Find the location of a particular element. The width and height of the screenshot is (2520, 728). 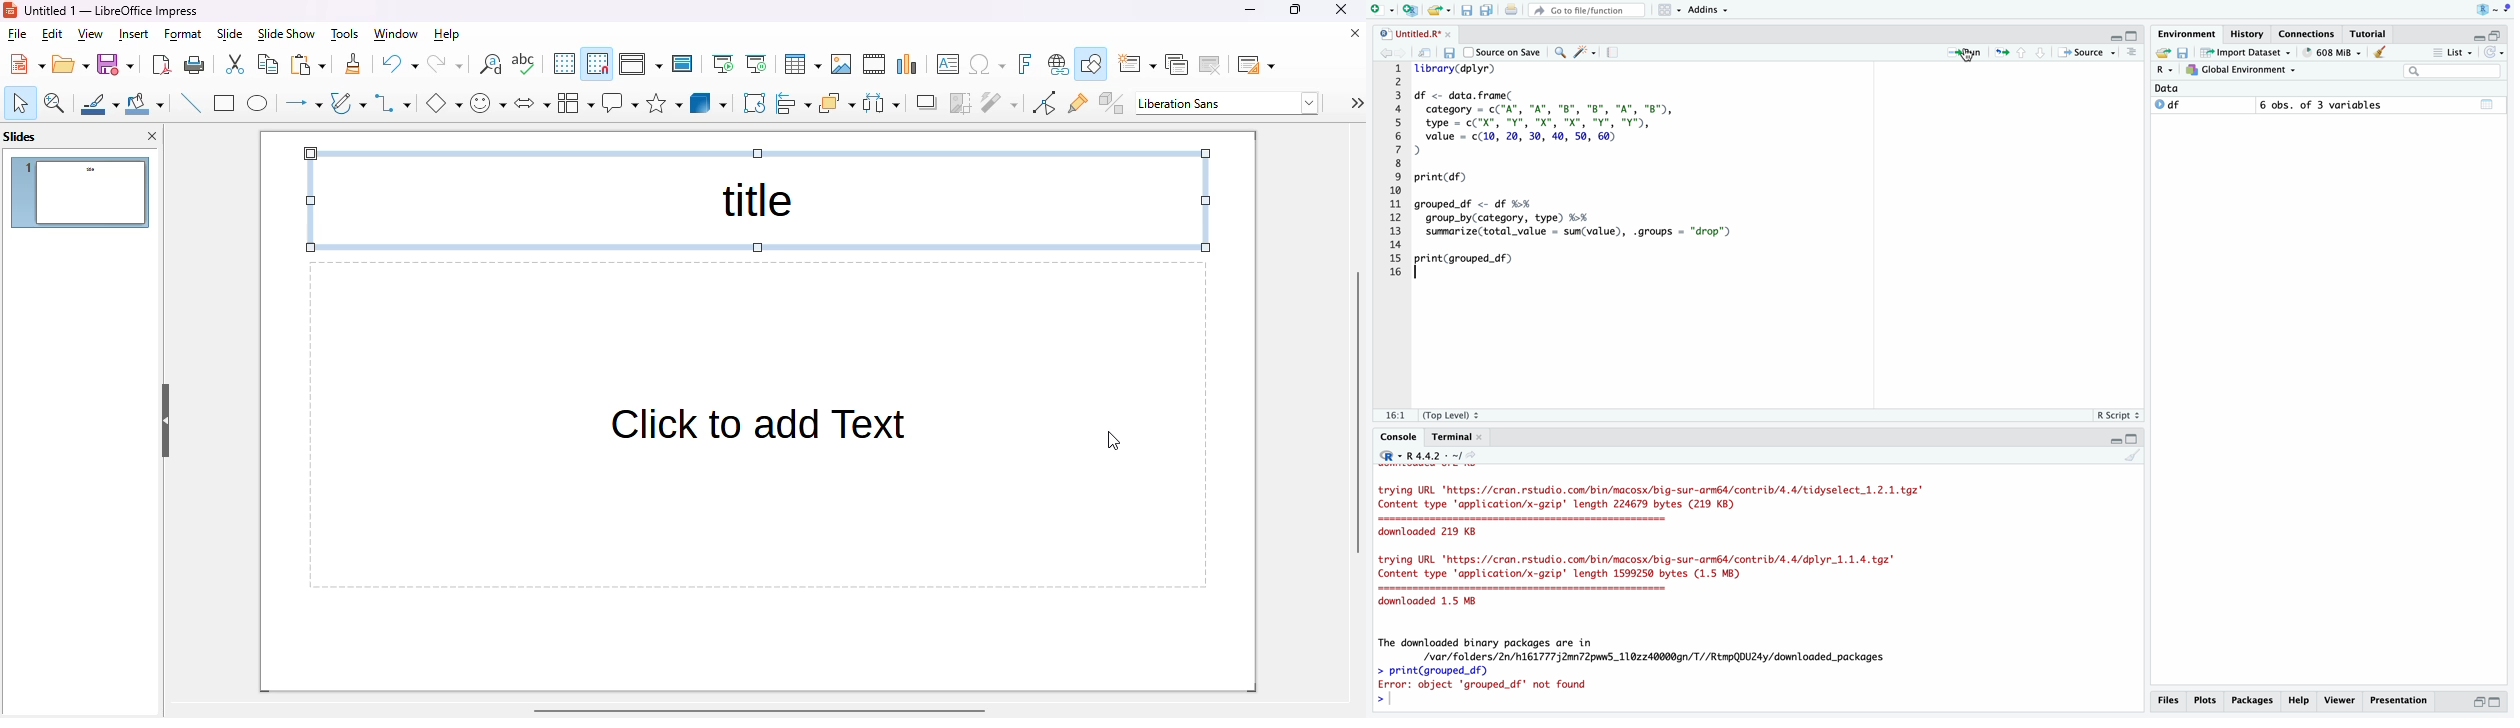

master slide is located at coordinates (683, 64).